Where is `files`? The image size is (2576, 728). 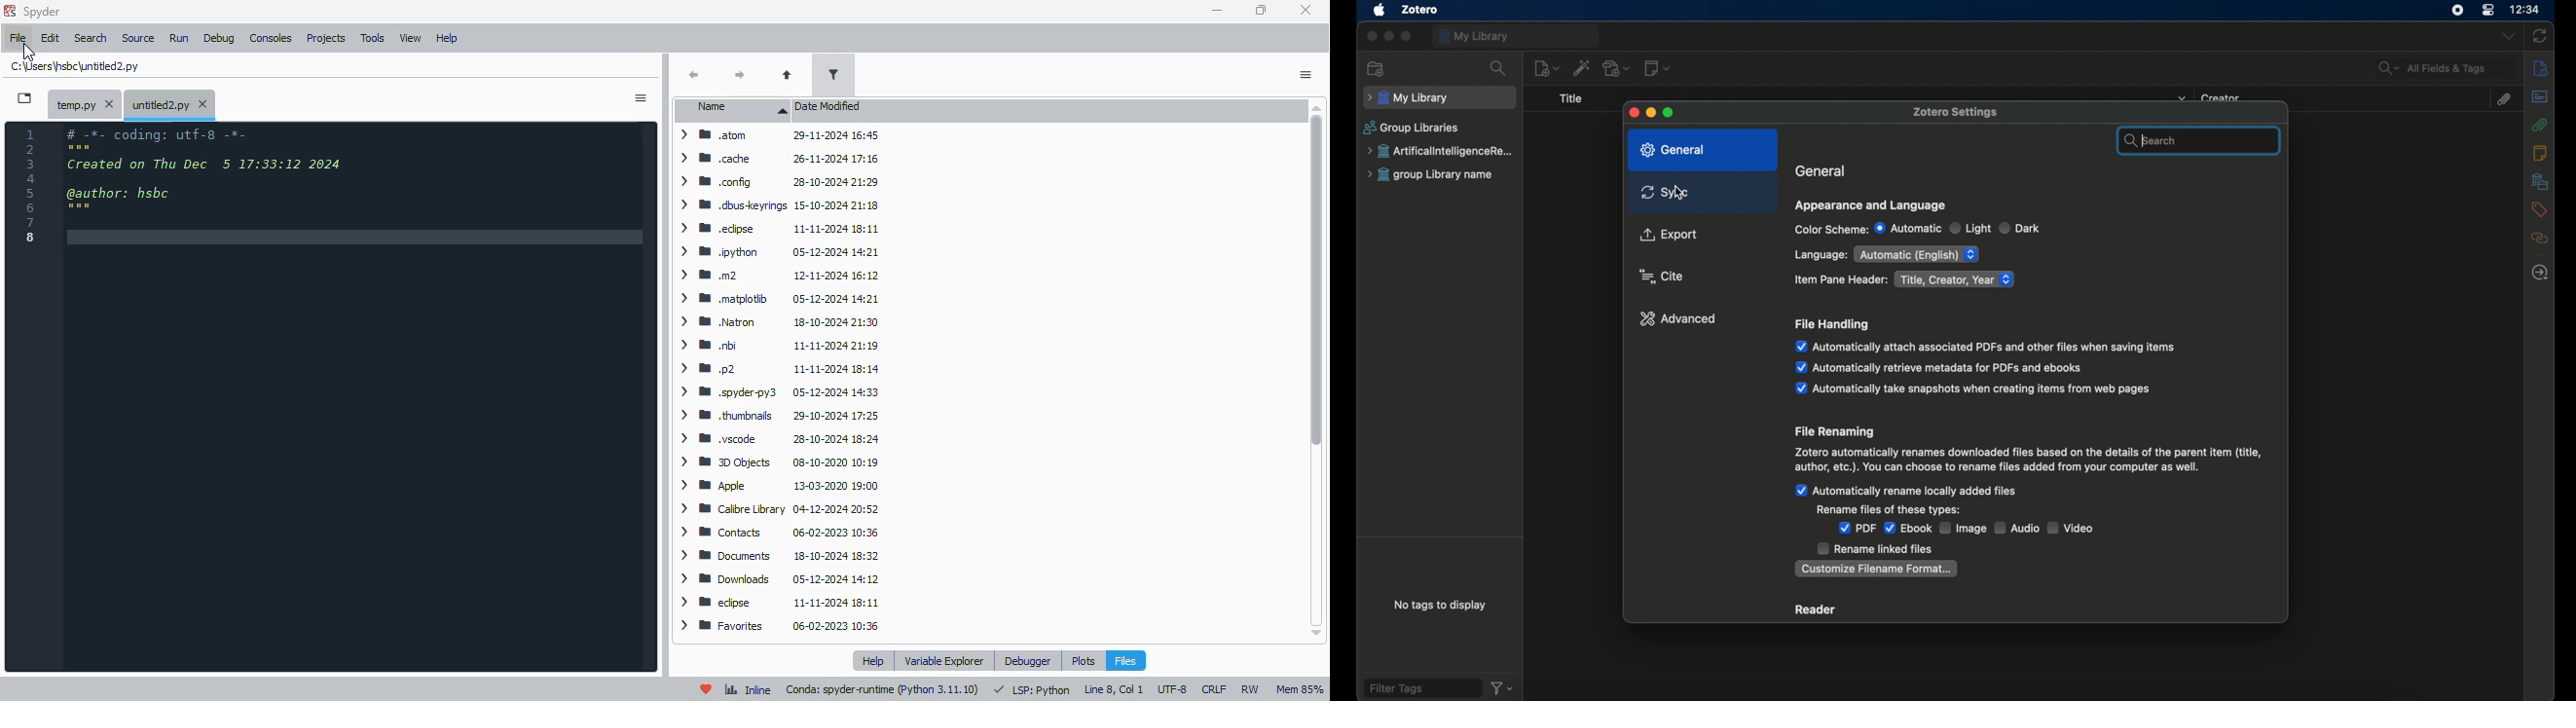
files is located at coordinates (1125, 661).